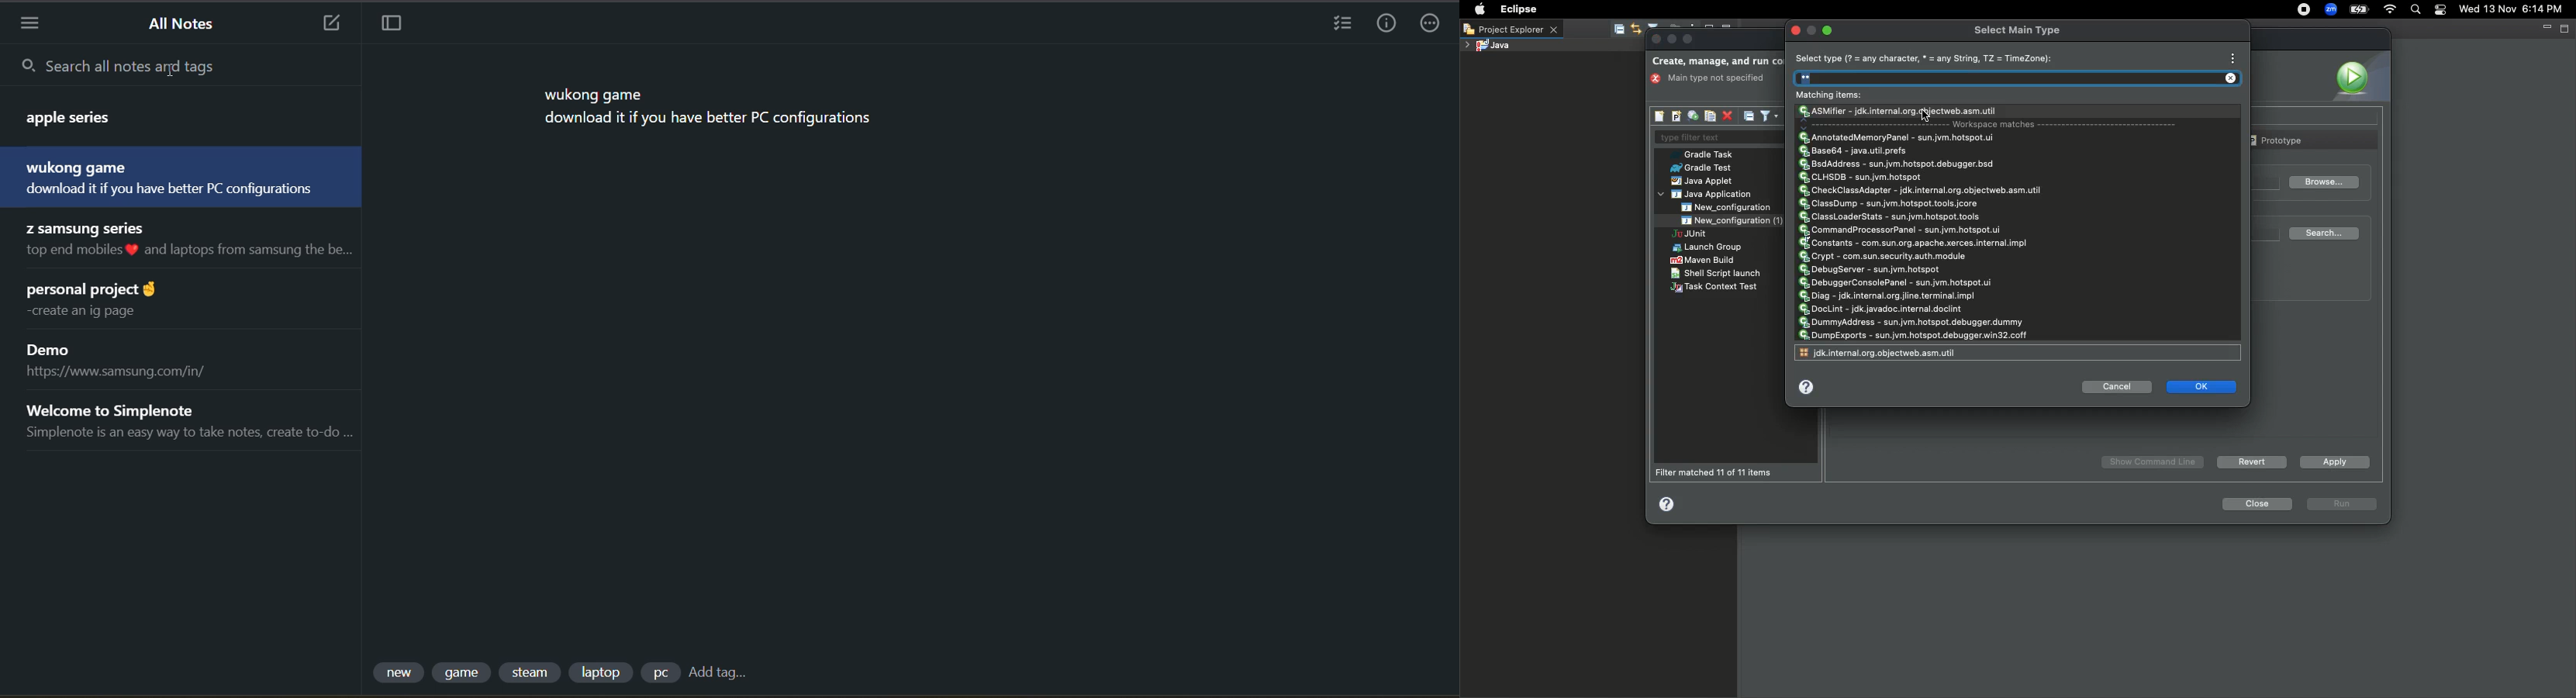  Describe the element at coordinates (1730, 220) in the screenshot. I see `New_configuration (1)` at that location.